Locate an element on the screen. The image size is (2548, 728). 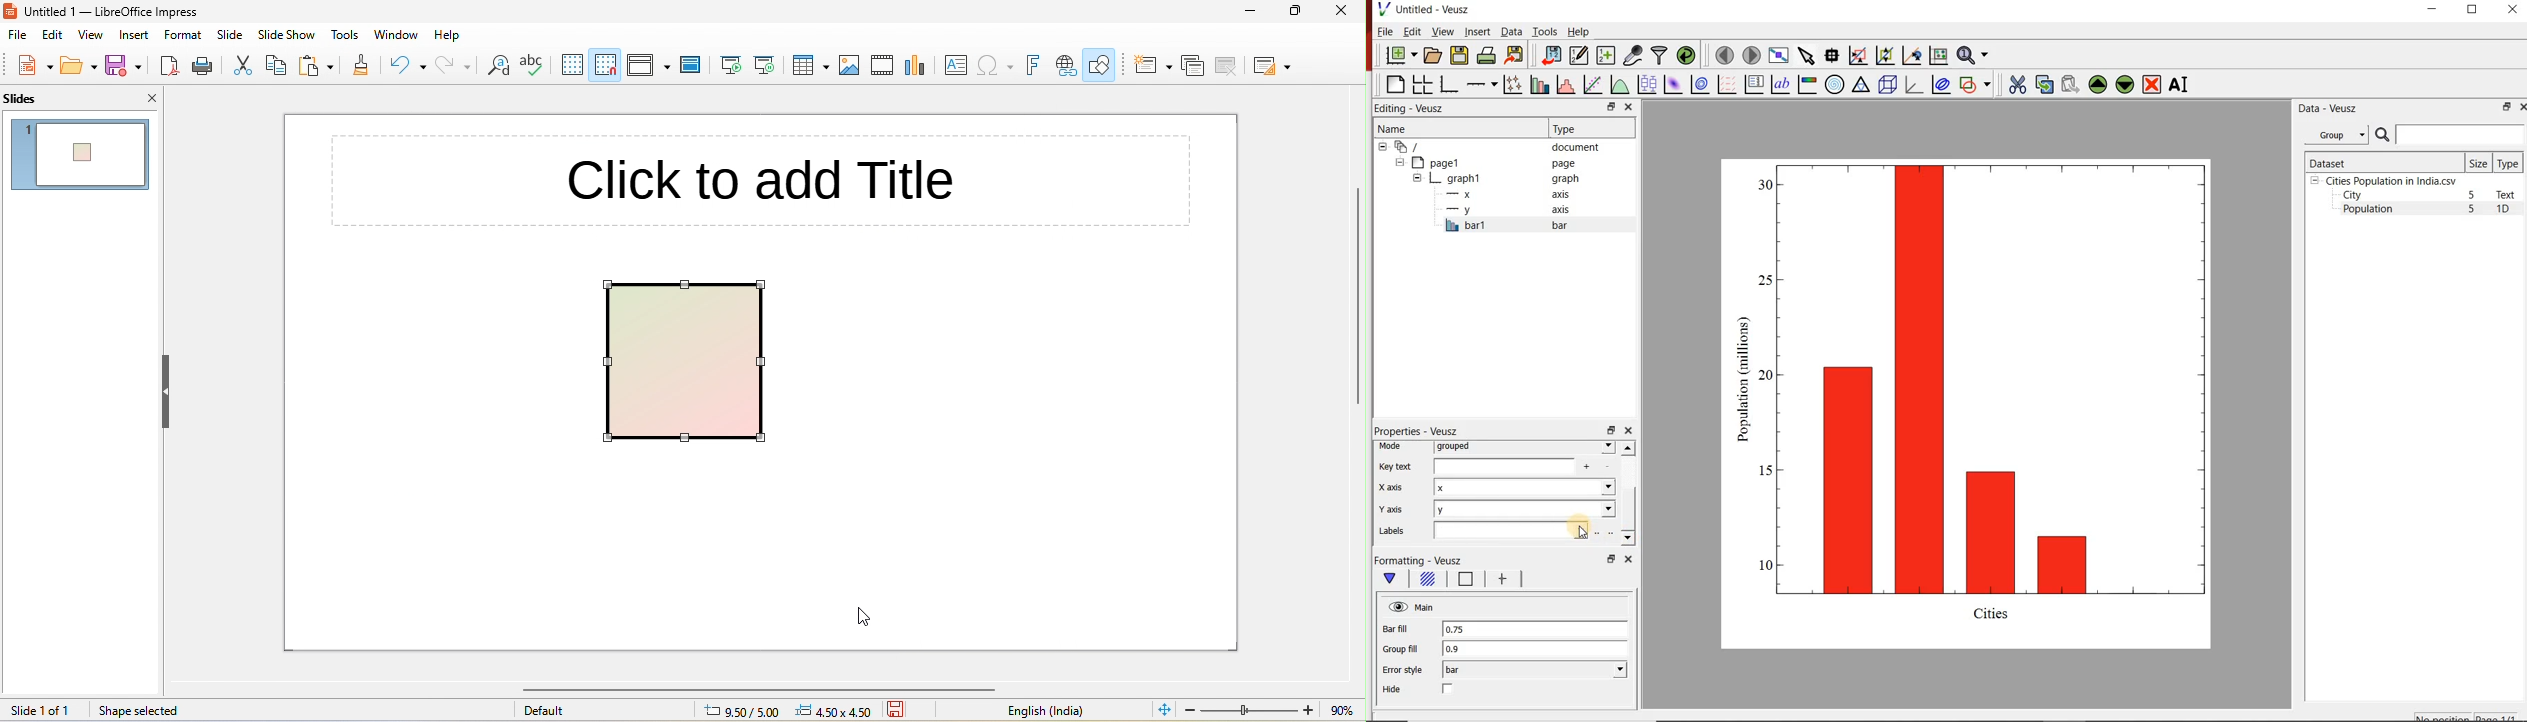
start from current is located at coordinates (764, 63).